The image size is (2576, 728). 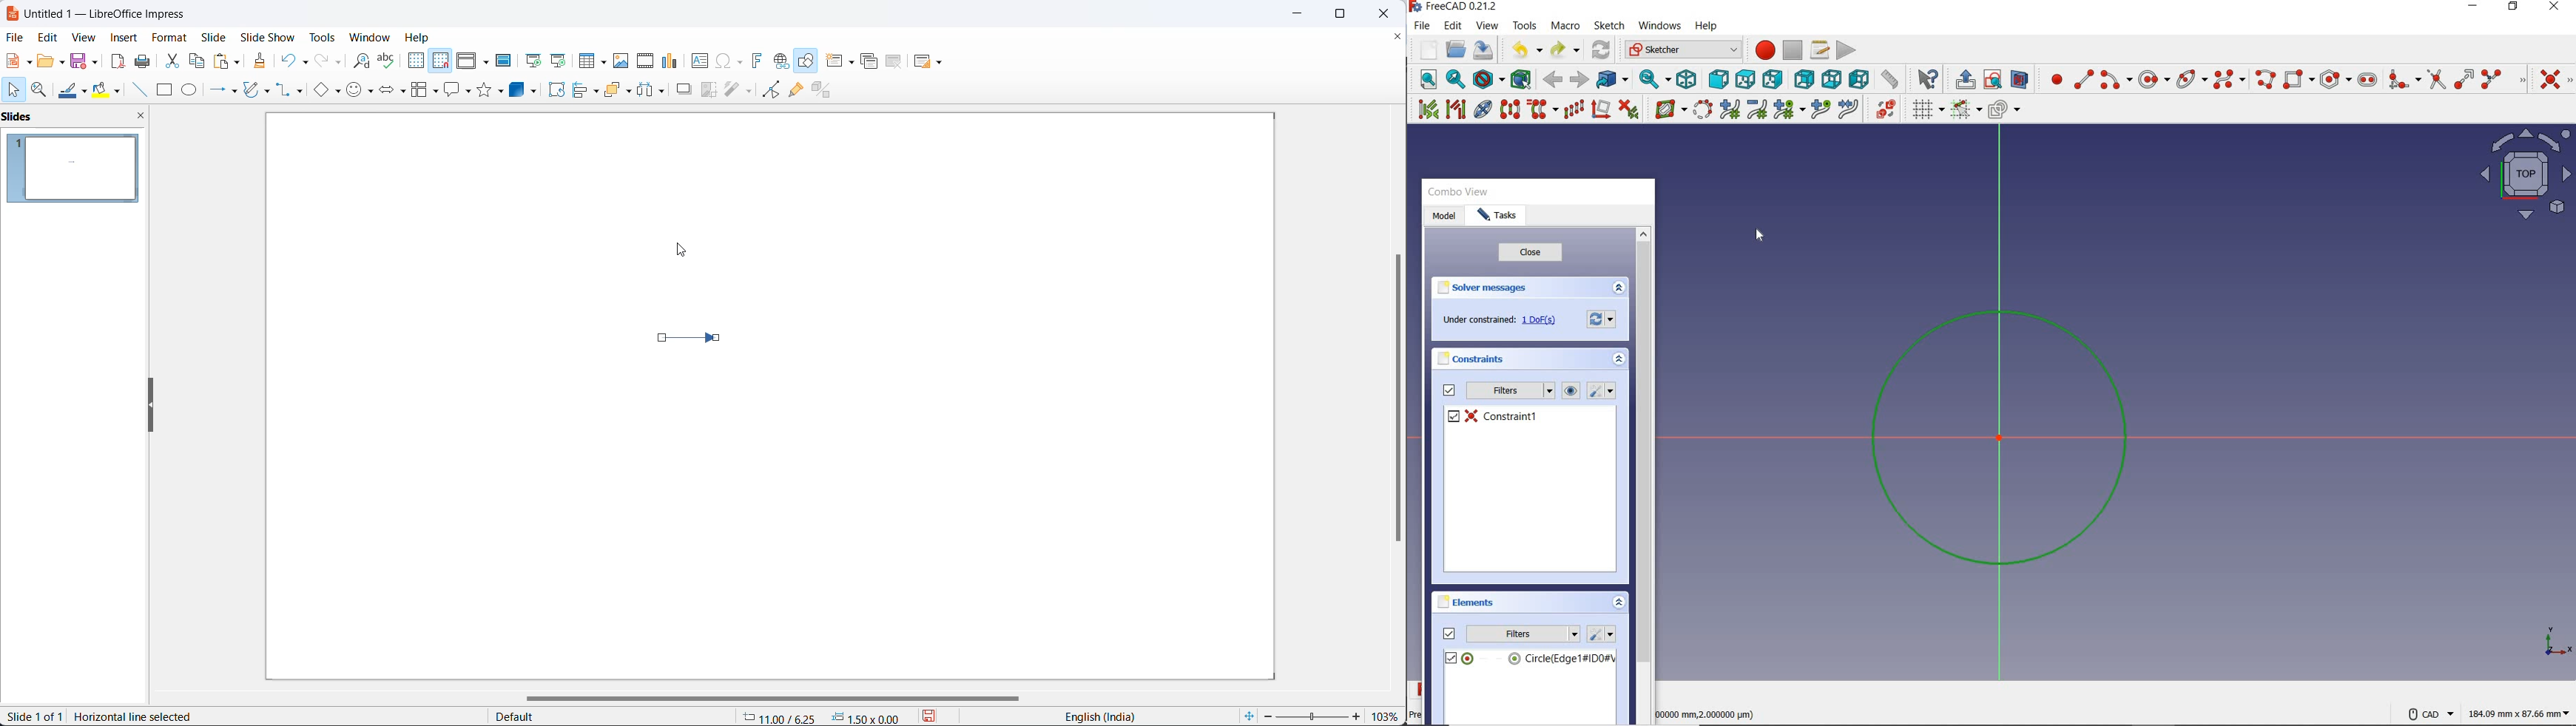 What do you see at coordinates (729, 60) in the screenshot?
I see `insert special characters` at bounding box center [729, 60].